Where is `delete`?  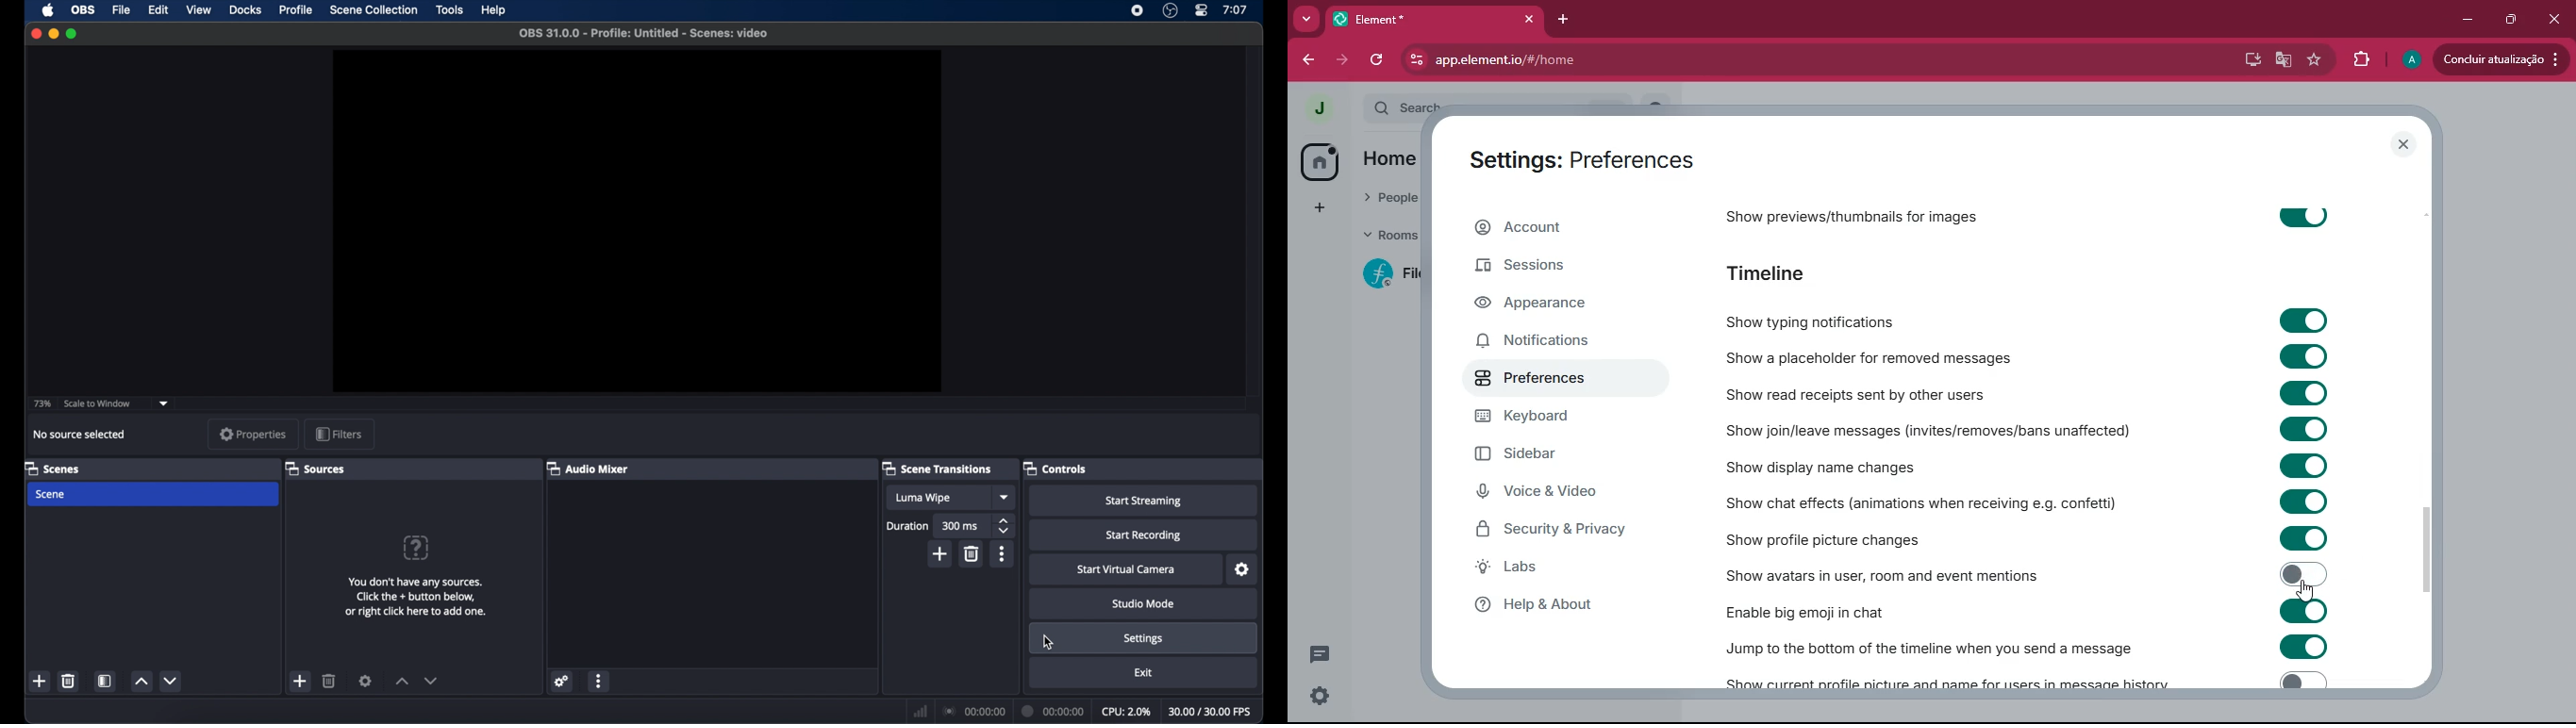
delete is located at coordinates (973, 554).